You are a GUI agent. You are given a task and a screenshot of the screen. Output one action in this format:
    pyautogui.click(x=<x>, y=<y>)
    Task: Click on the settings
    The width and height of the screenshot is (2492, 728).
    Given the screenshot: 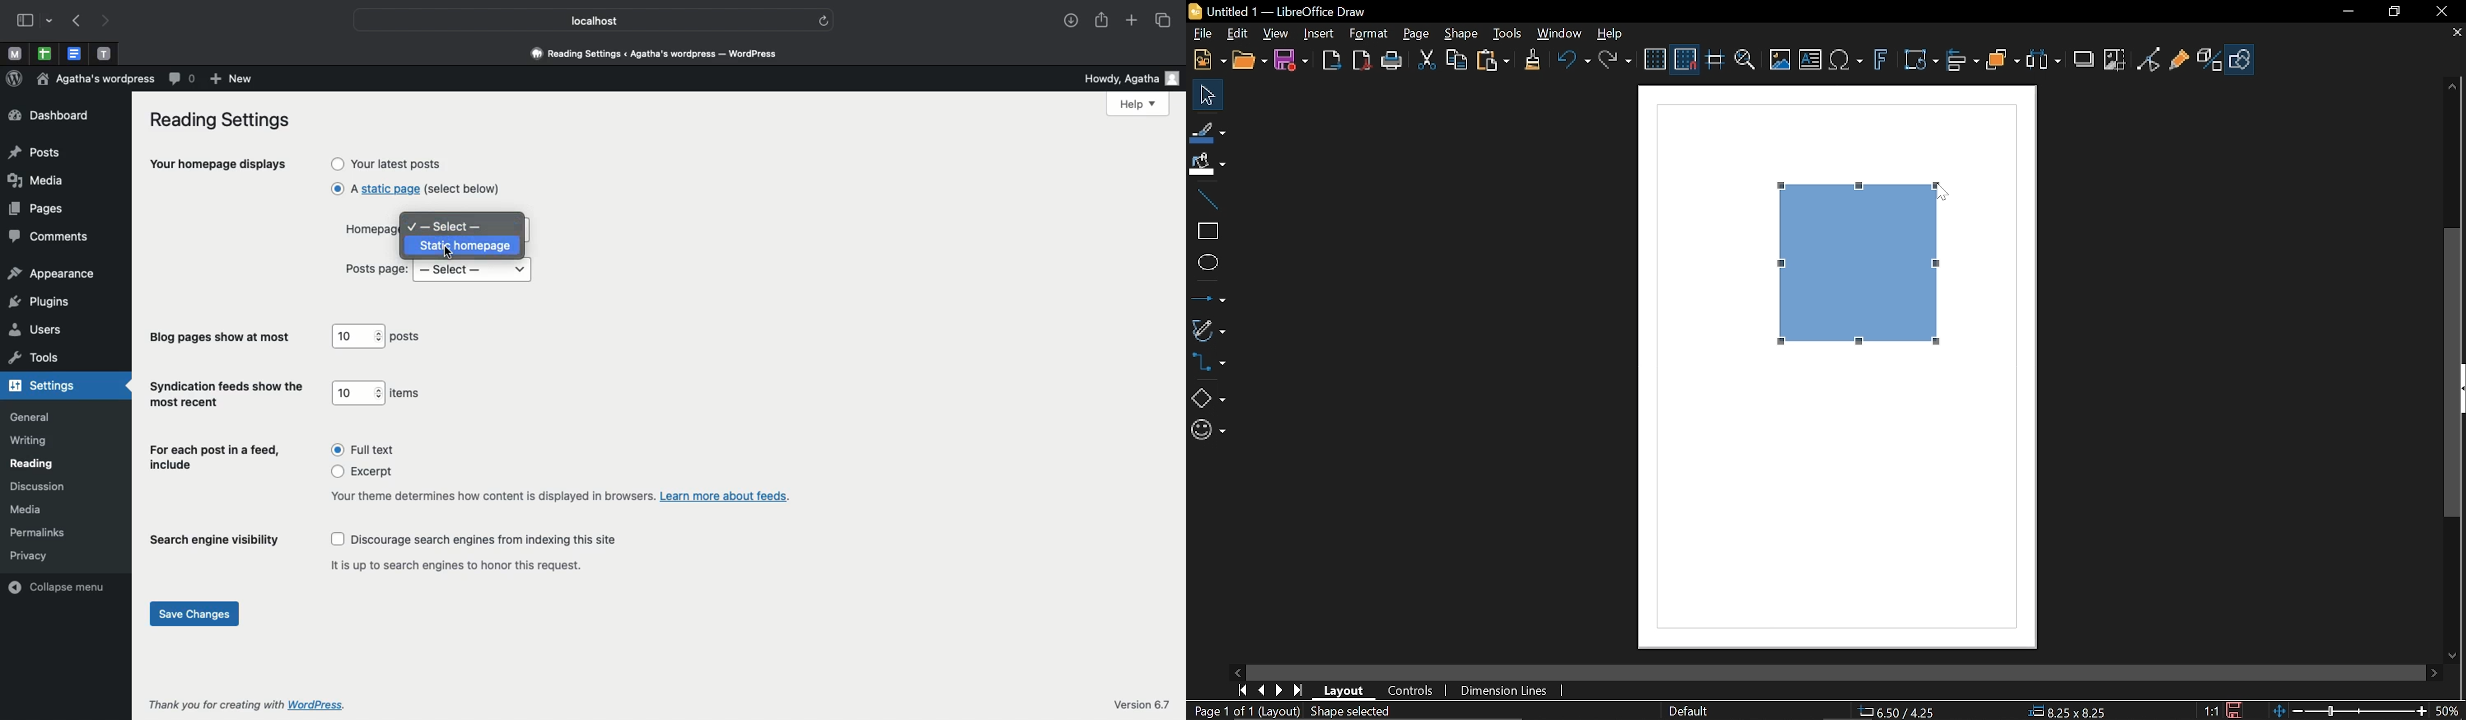 What is the action you would take?
    pyautogui.click(x=47, y=386)
    